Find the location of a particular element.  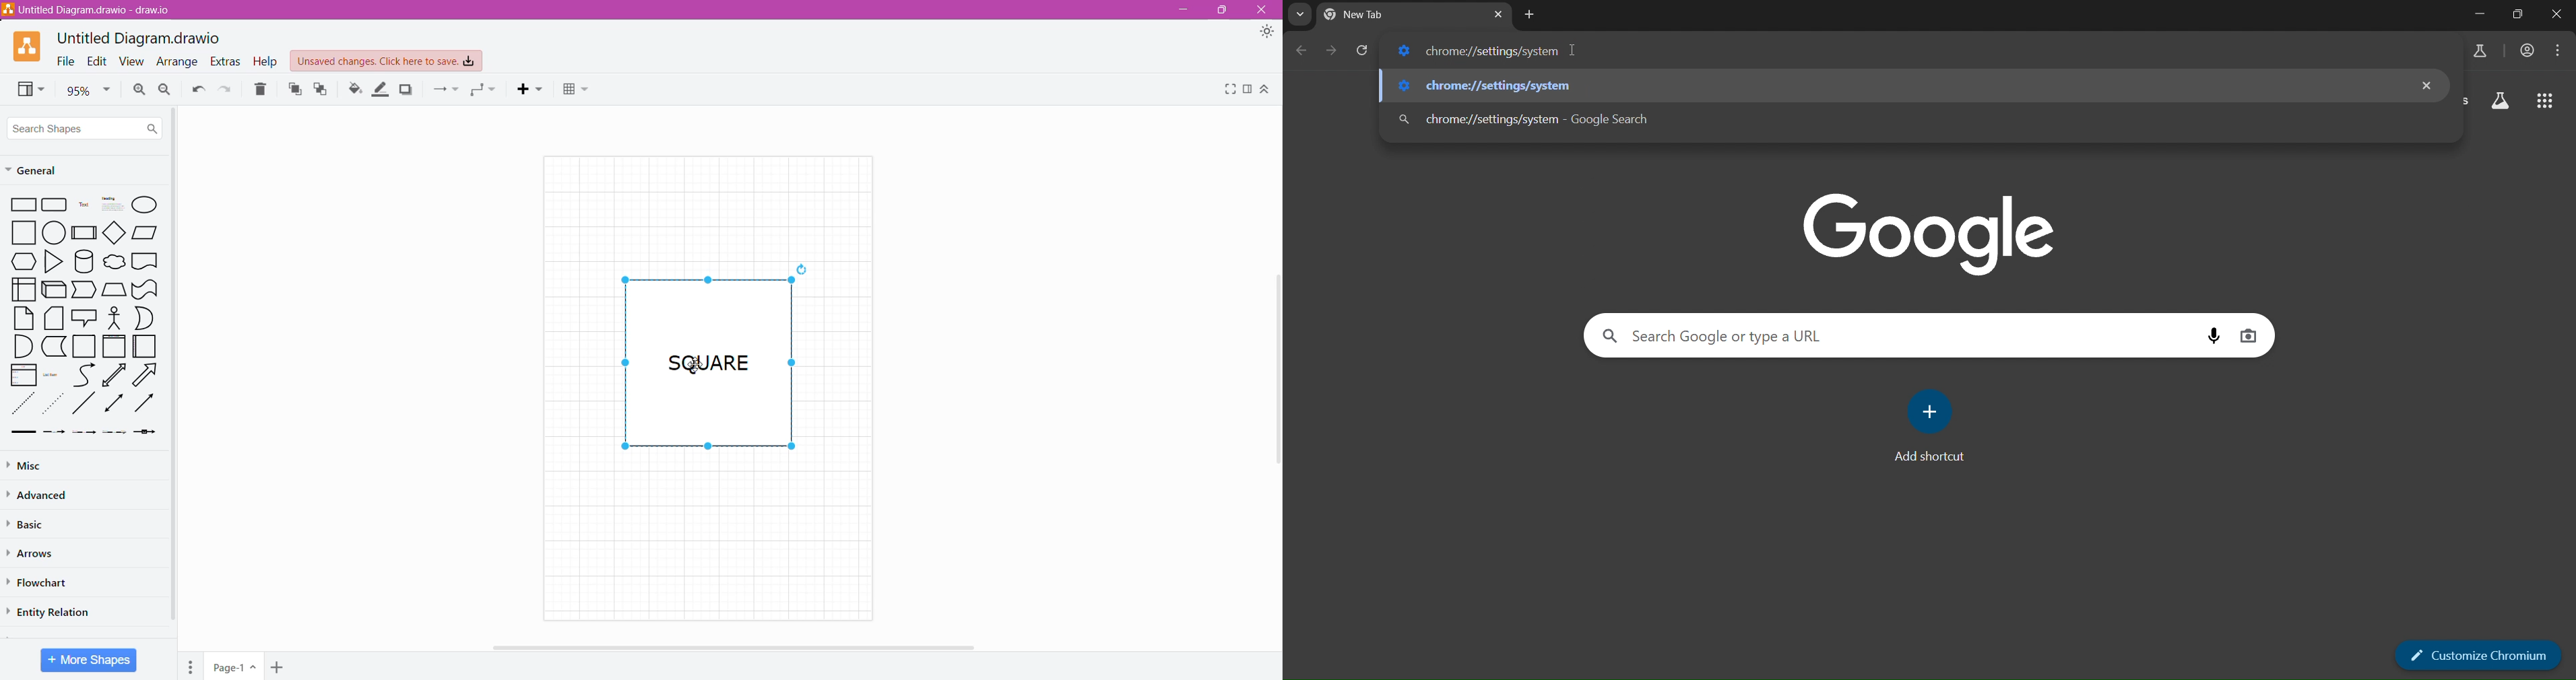

3D Rectangle  is located at coordinates (53, 291).